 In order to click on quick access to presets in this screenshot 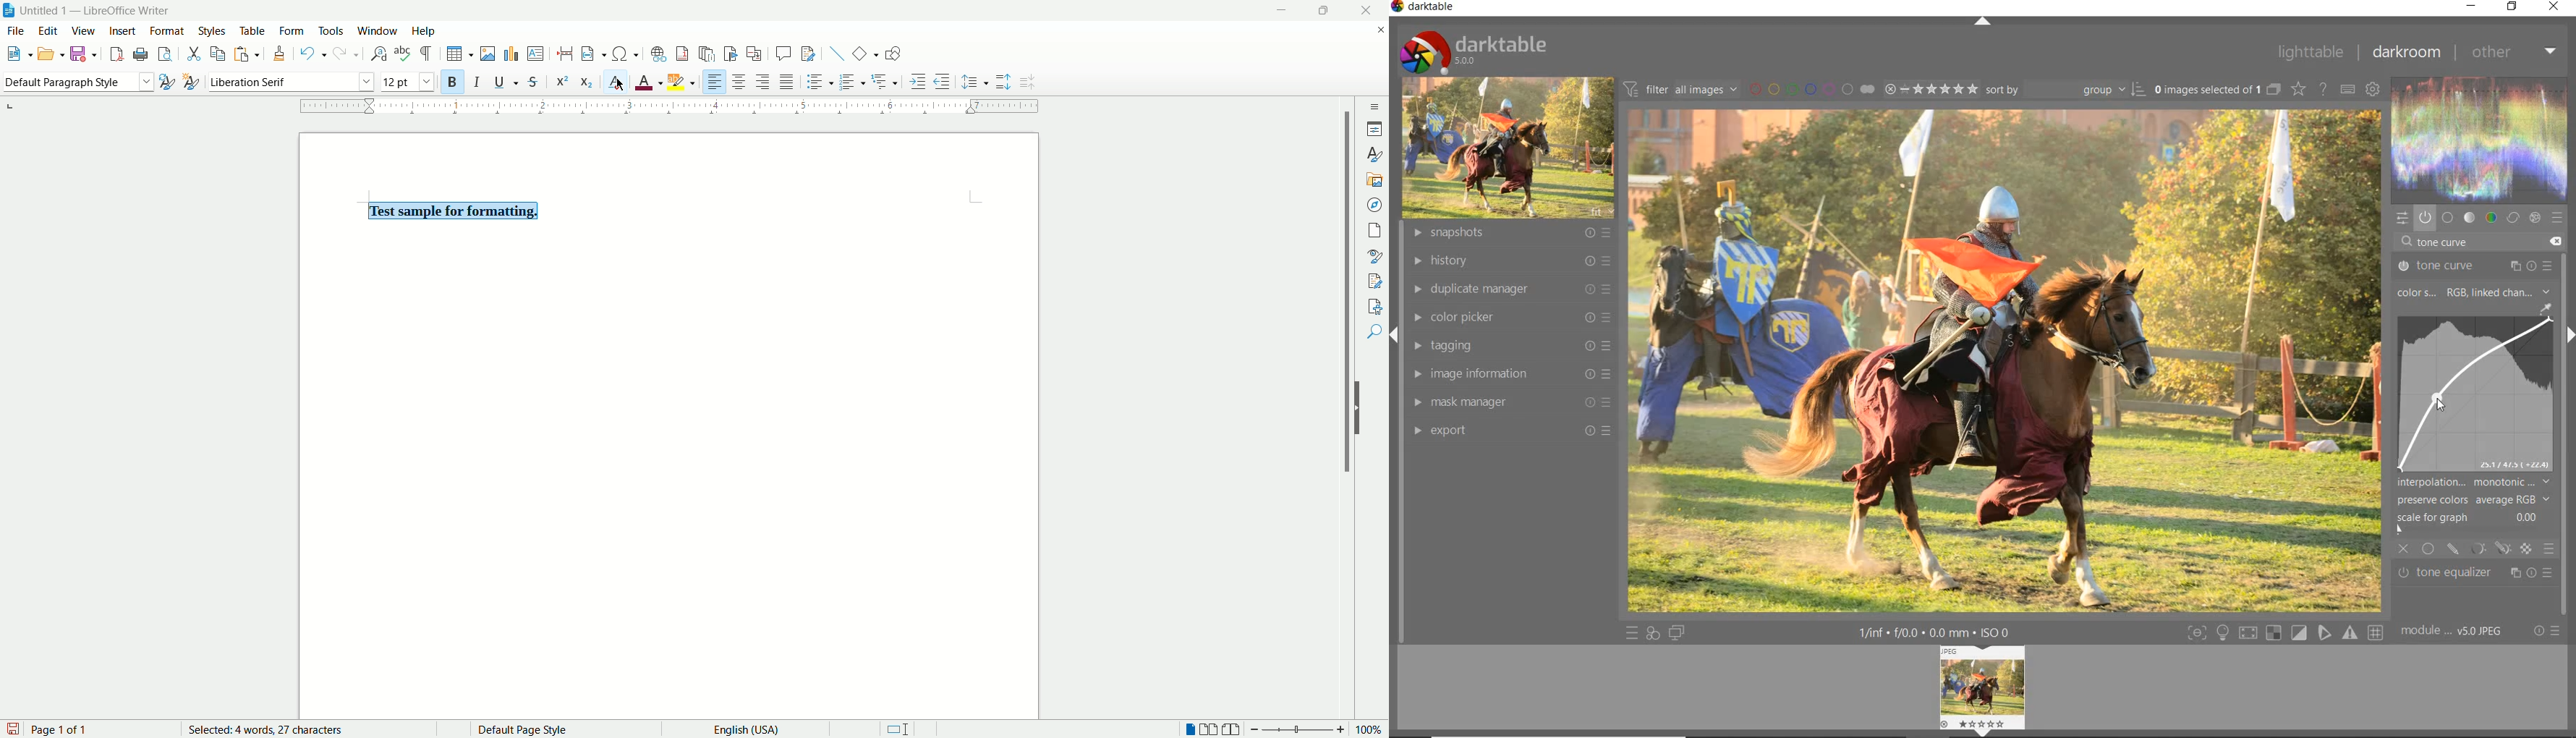, I will do `click(1632, 633)`.